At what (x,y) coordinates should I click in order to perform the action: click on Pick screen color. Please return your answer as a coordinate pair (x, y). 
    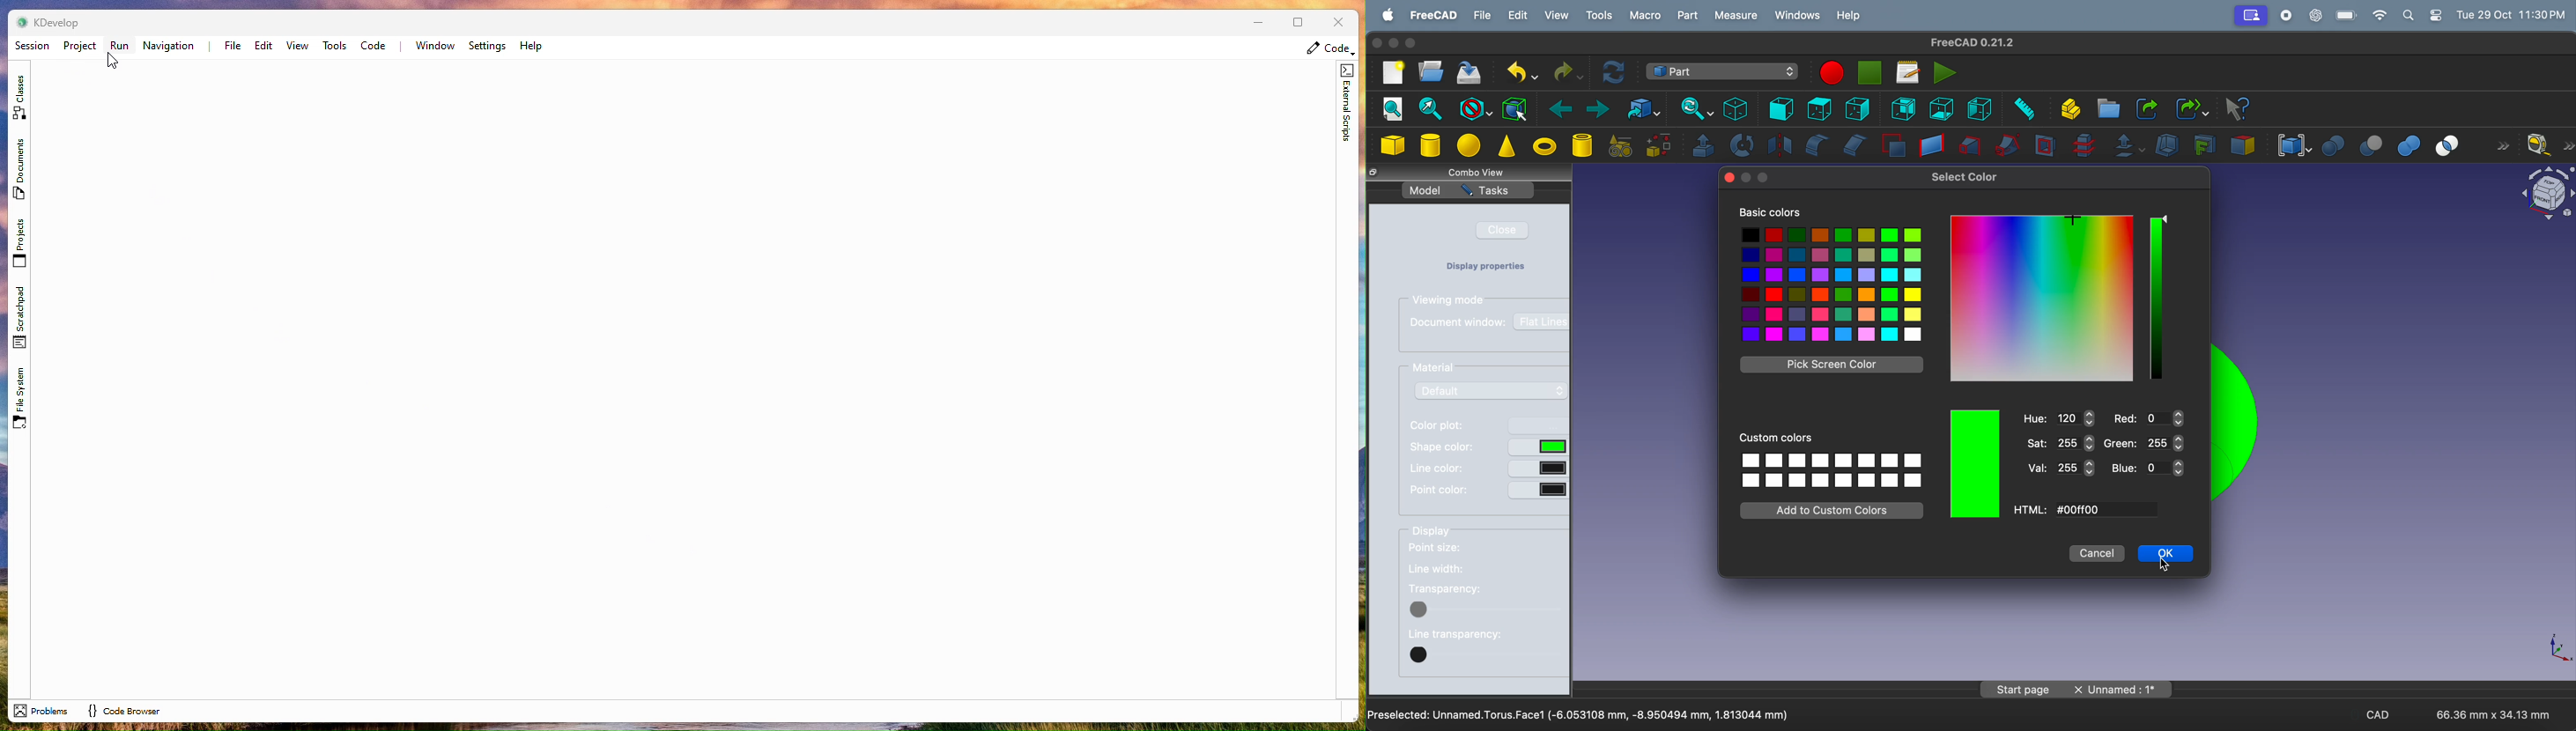
    Looking at the image, I should click on (1833, 364).